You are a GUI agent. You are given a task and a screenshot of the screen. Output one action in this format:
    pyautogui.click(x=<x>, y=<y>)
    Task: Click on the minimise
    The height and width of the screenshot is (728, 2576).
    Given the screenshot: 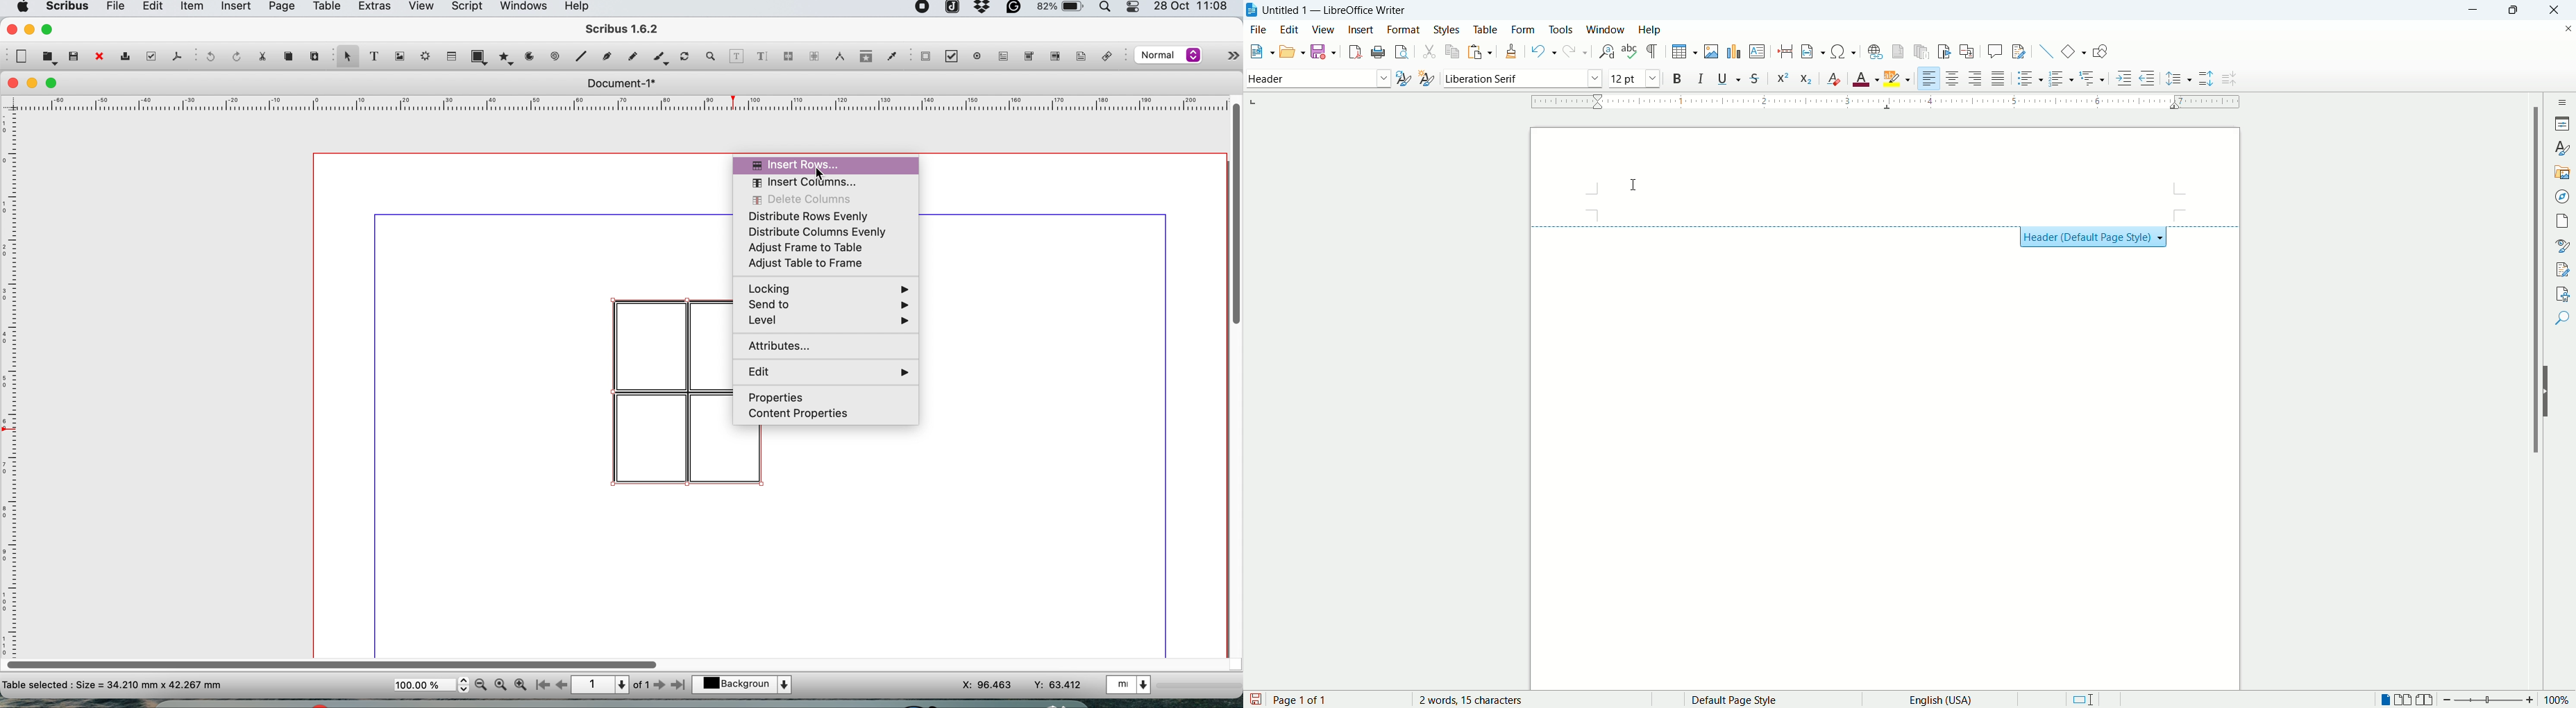 What is the action you would take?
    pyautogui.click(x=28, y=29)
    